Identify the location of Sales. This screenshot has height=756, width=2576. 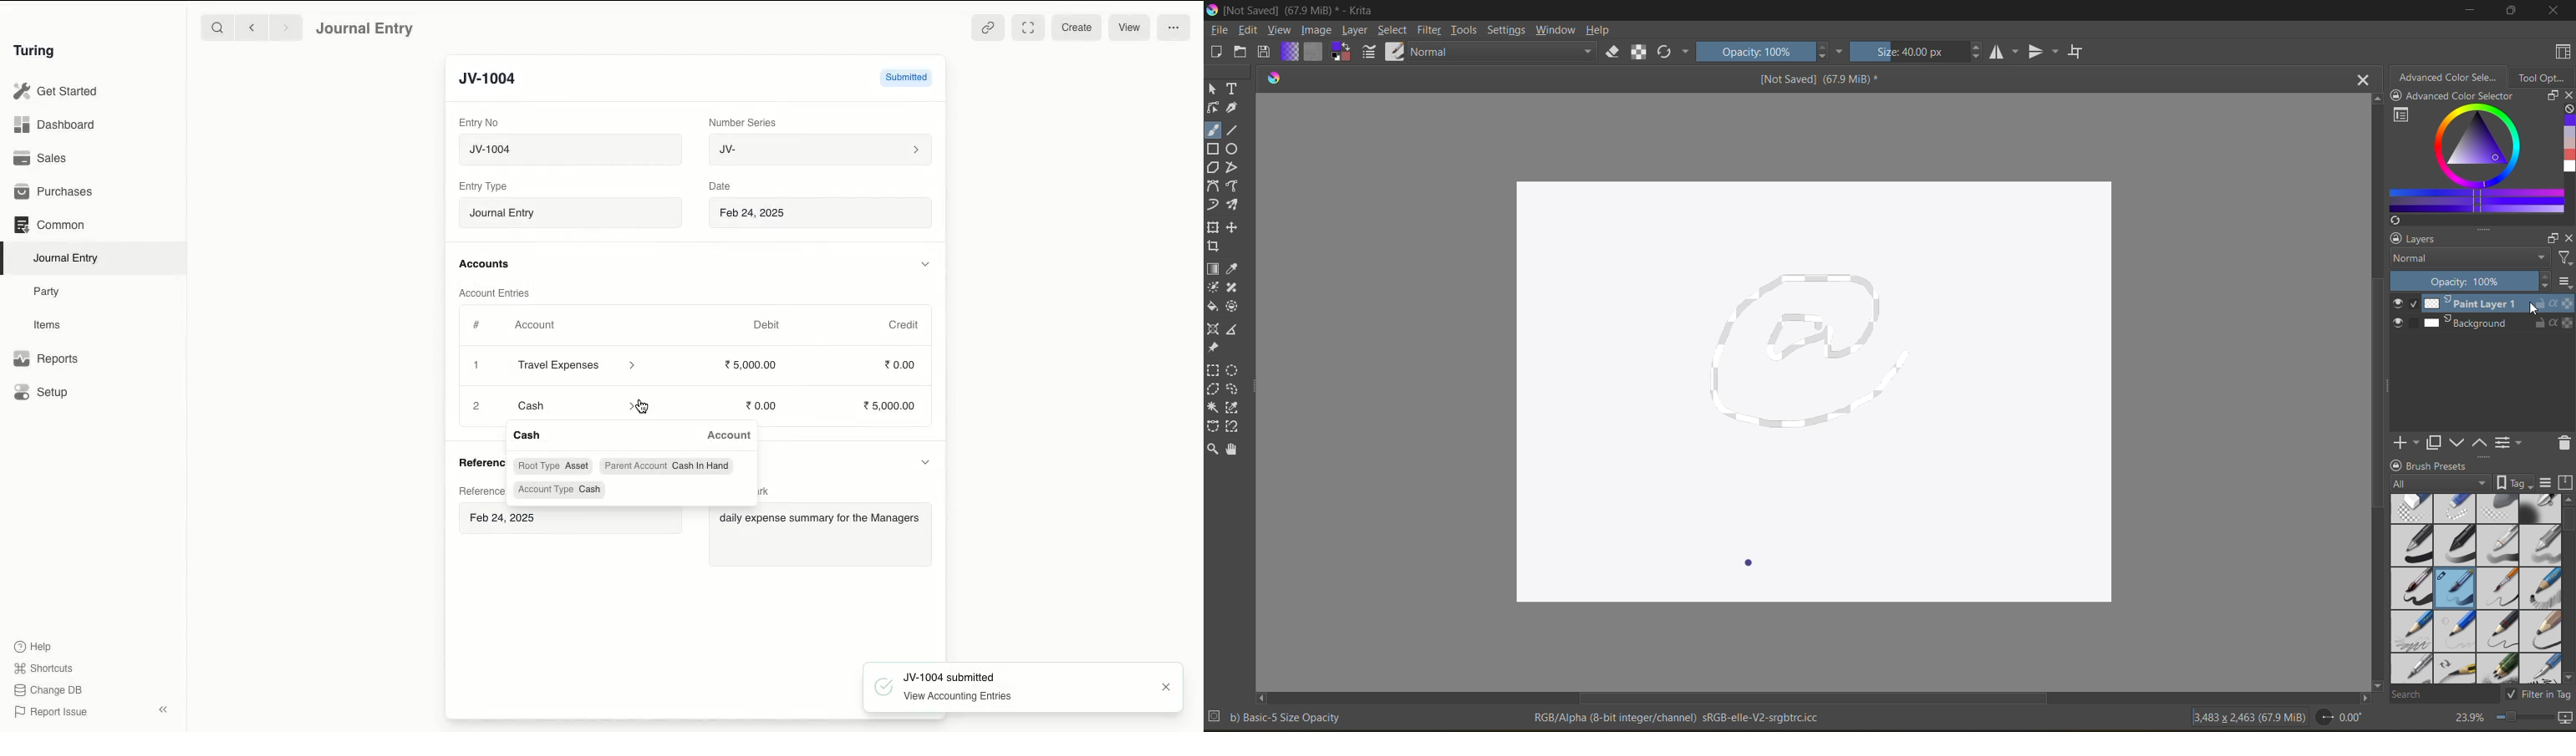
(43, 158).